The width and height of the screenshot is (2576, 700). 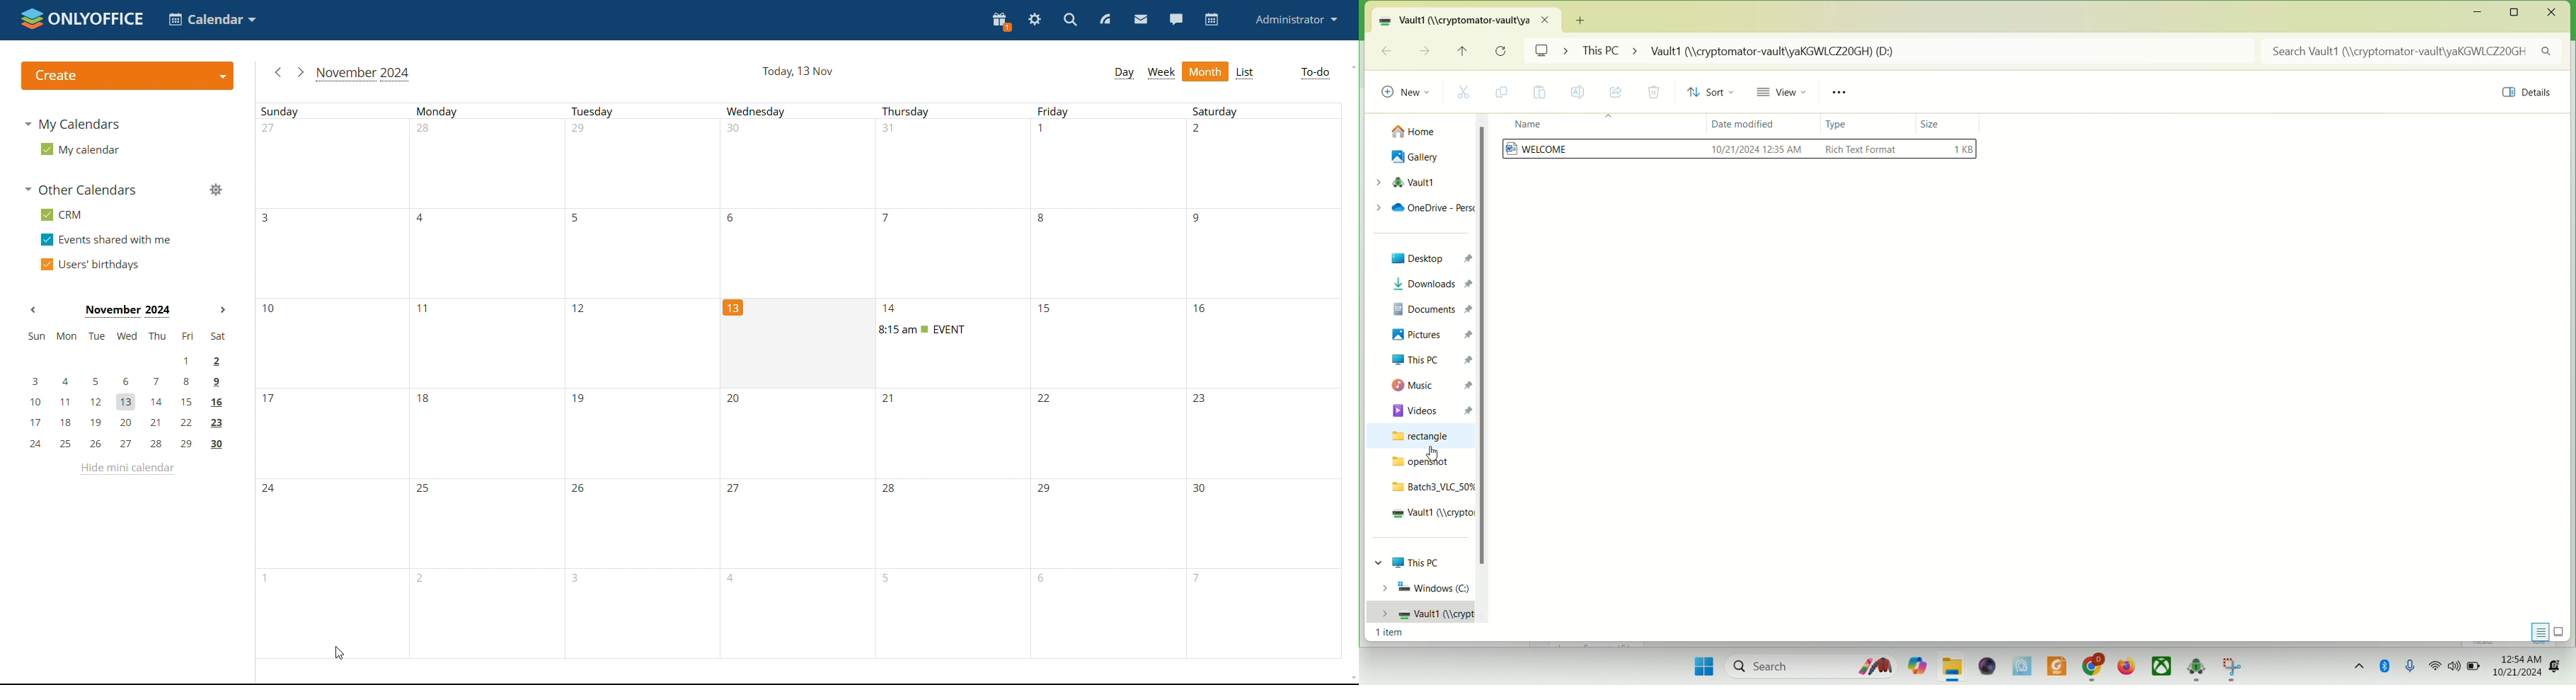 What do you see at coordinates (88, 264) in the screenshot?
I see `users' birthdays` at bounding box center [88, 264].